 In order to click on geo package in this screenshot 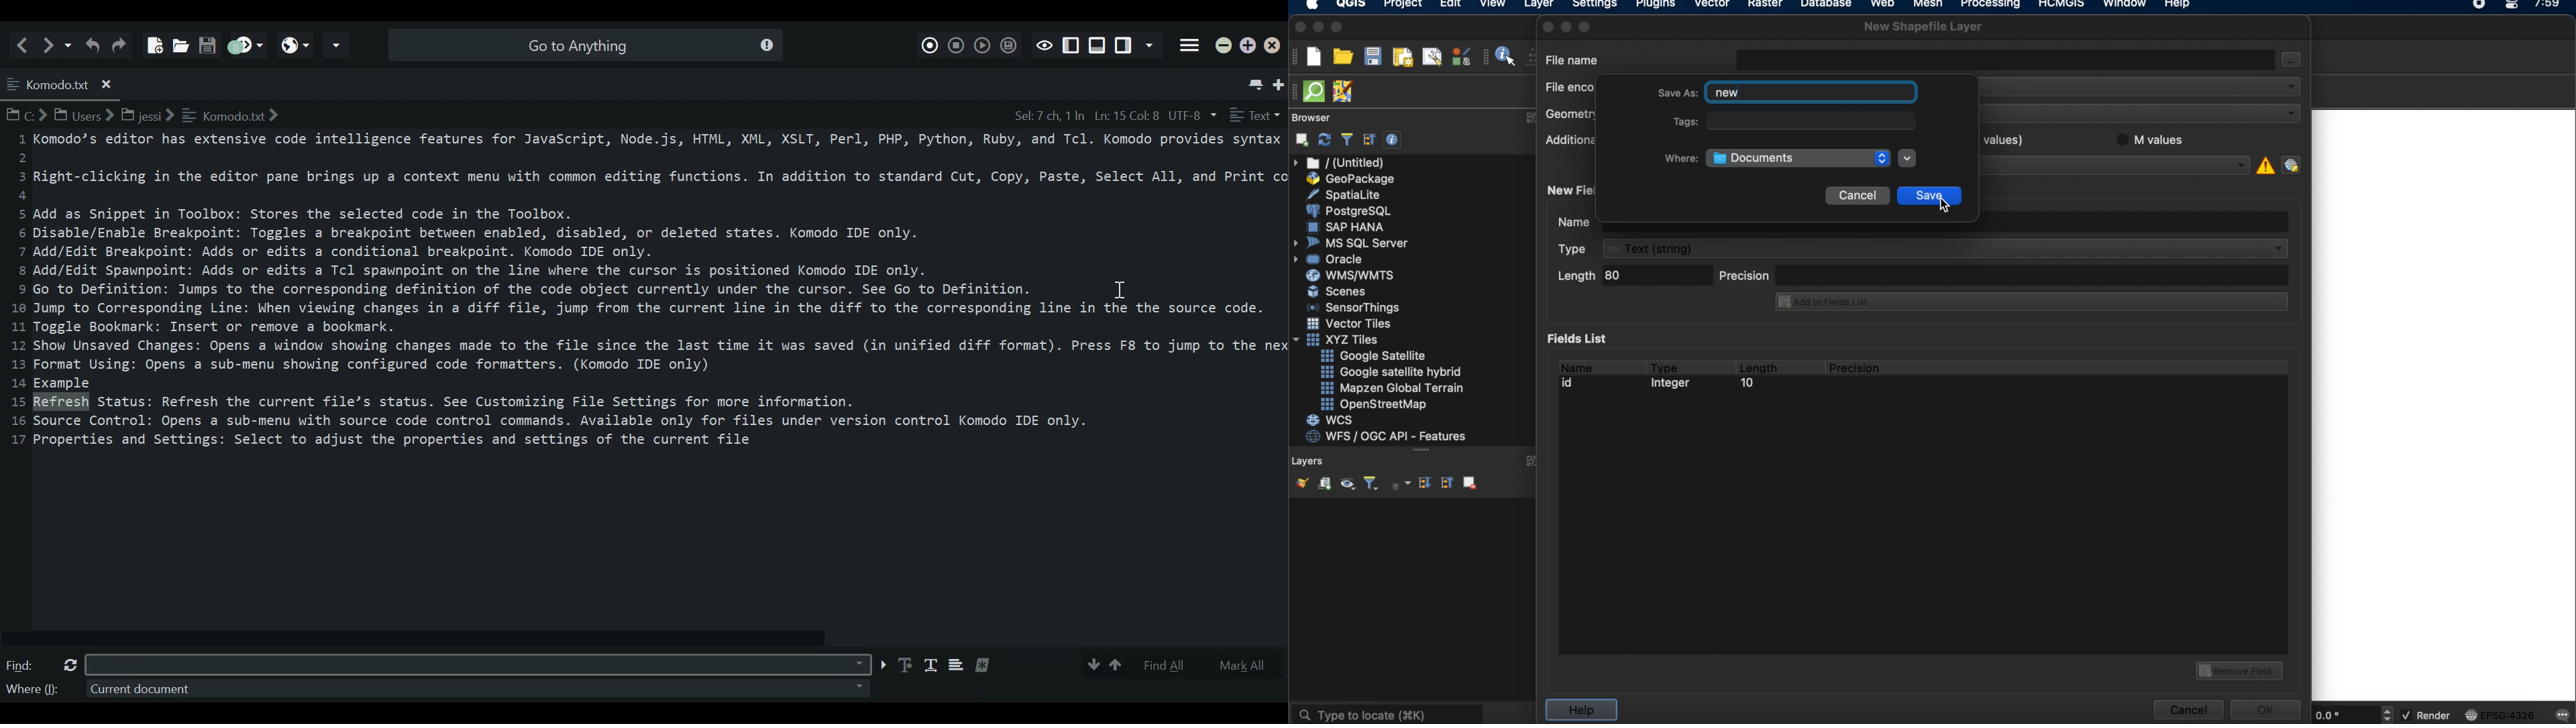, I will do `click(1349, 179)`.